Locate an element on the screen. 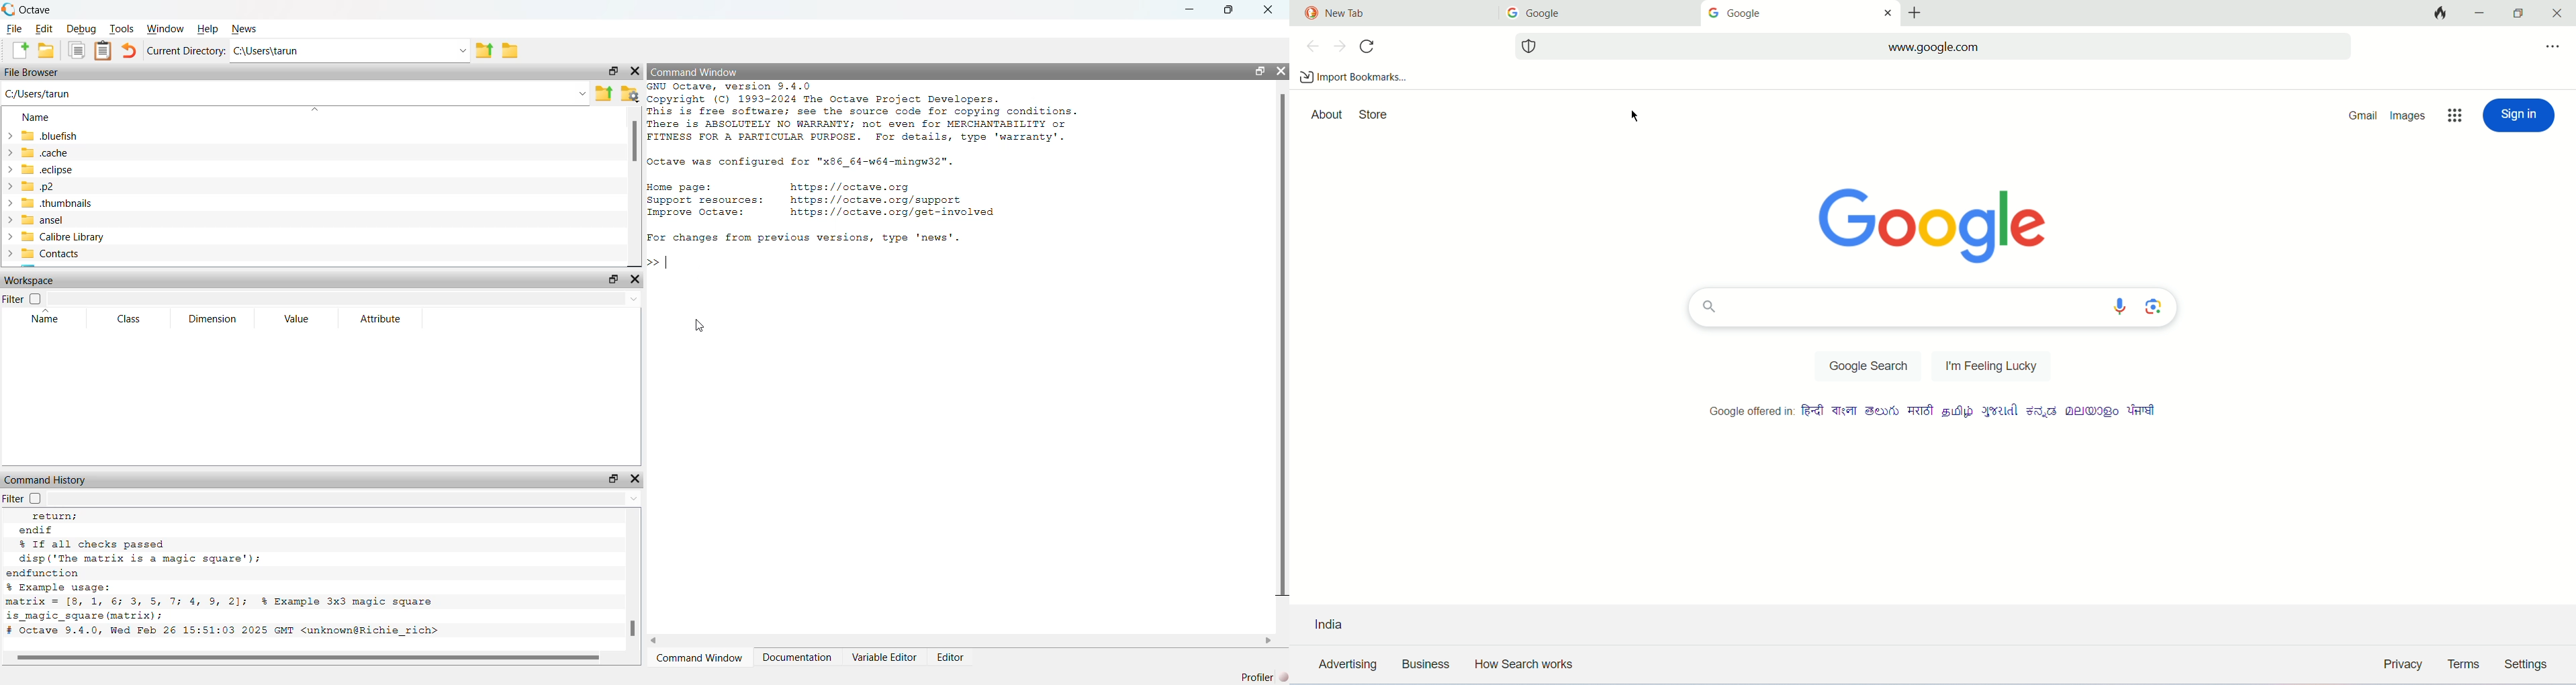 The image size is (2576, 700). Help is located at coordinates (208, 29).